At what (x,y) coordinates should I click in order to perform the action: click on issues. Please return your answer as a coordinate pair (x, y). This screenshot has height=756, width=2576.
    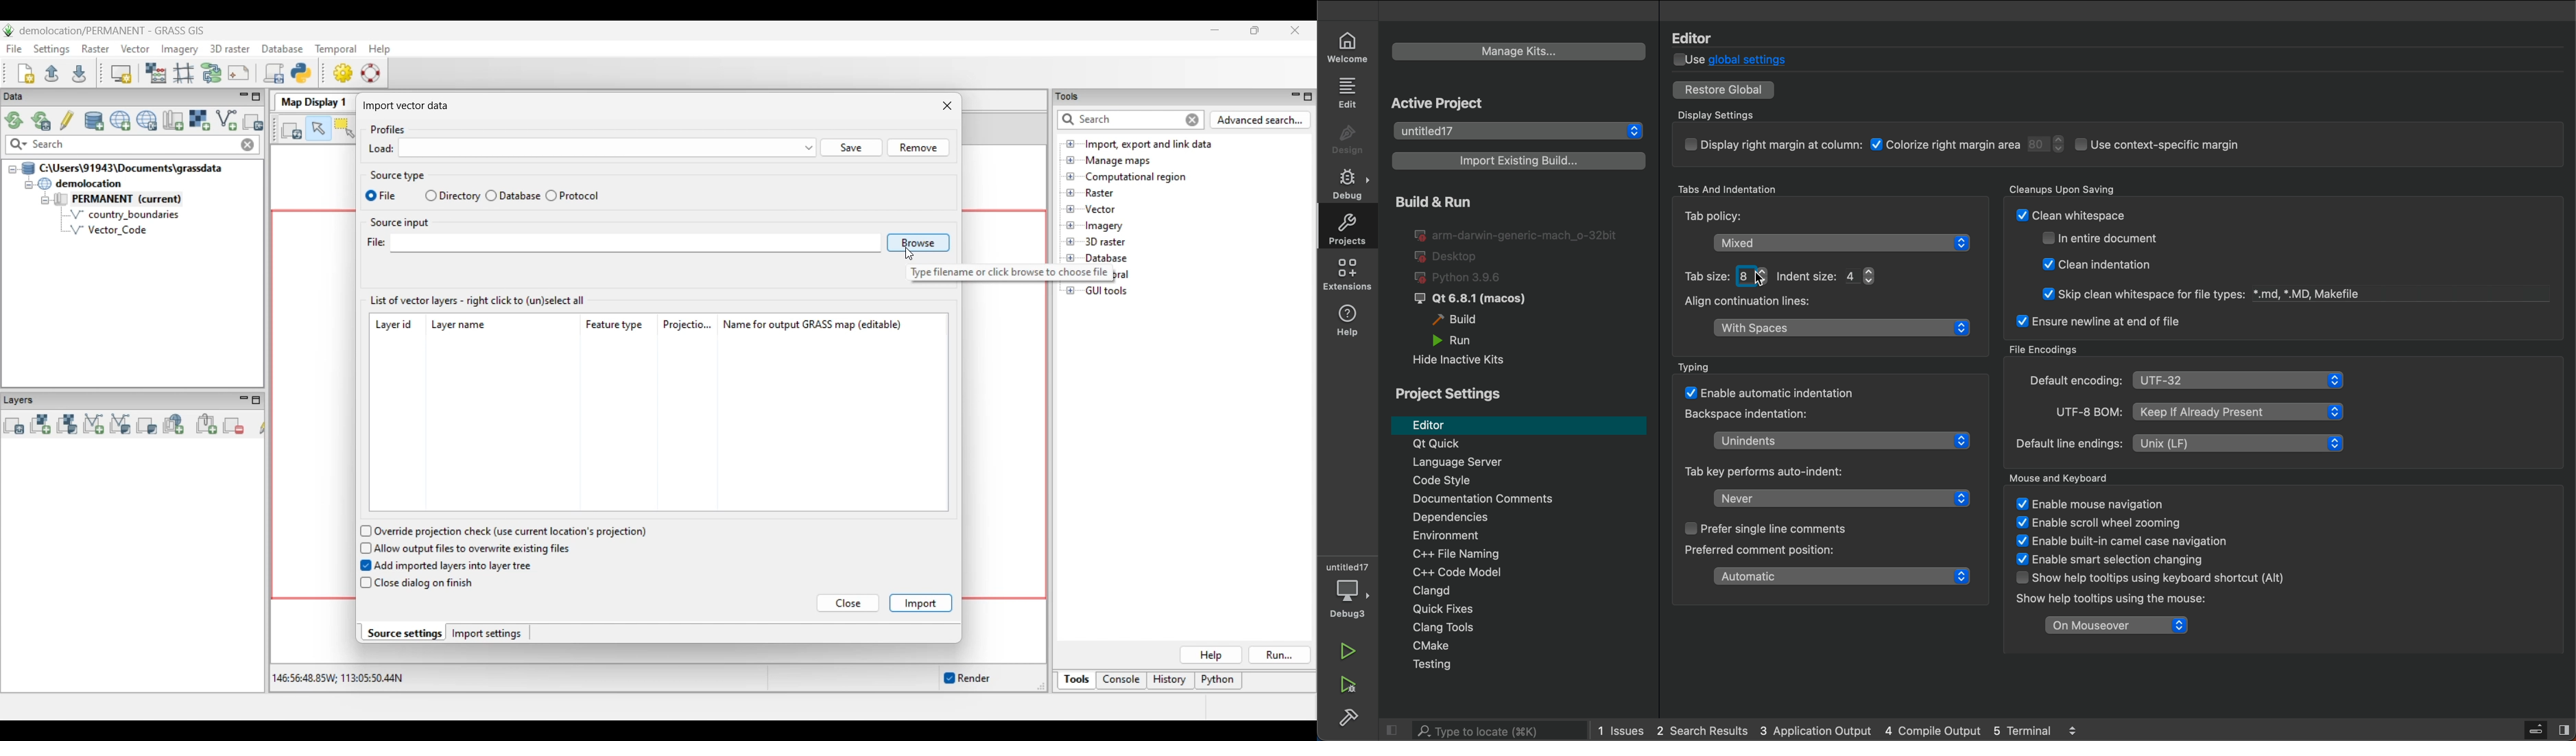
    Looking at the image, I should click on (1622, 729).